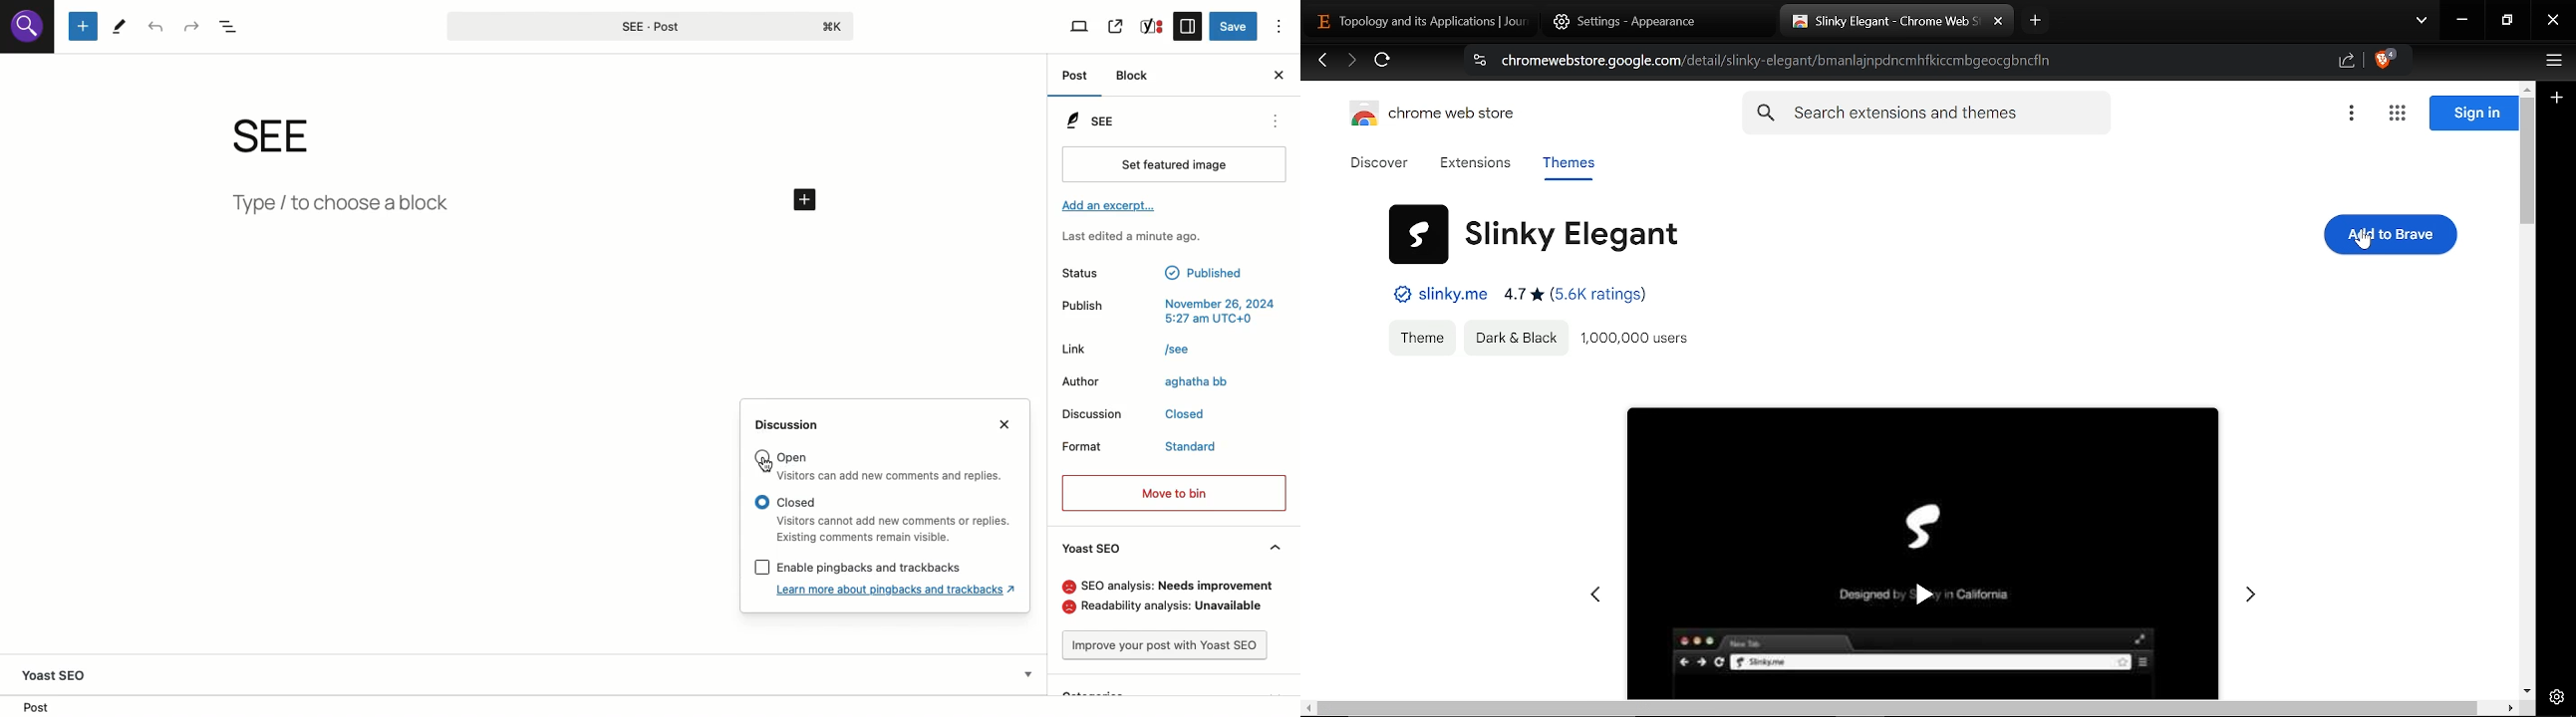  What do you see at coordinates (1235, 27) in the screenshot?
I see `Save` at bounding box center [1235, 27].